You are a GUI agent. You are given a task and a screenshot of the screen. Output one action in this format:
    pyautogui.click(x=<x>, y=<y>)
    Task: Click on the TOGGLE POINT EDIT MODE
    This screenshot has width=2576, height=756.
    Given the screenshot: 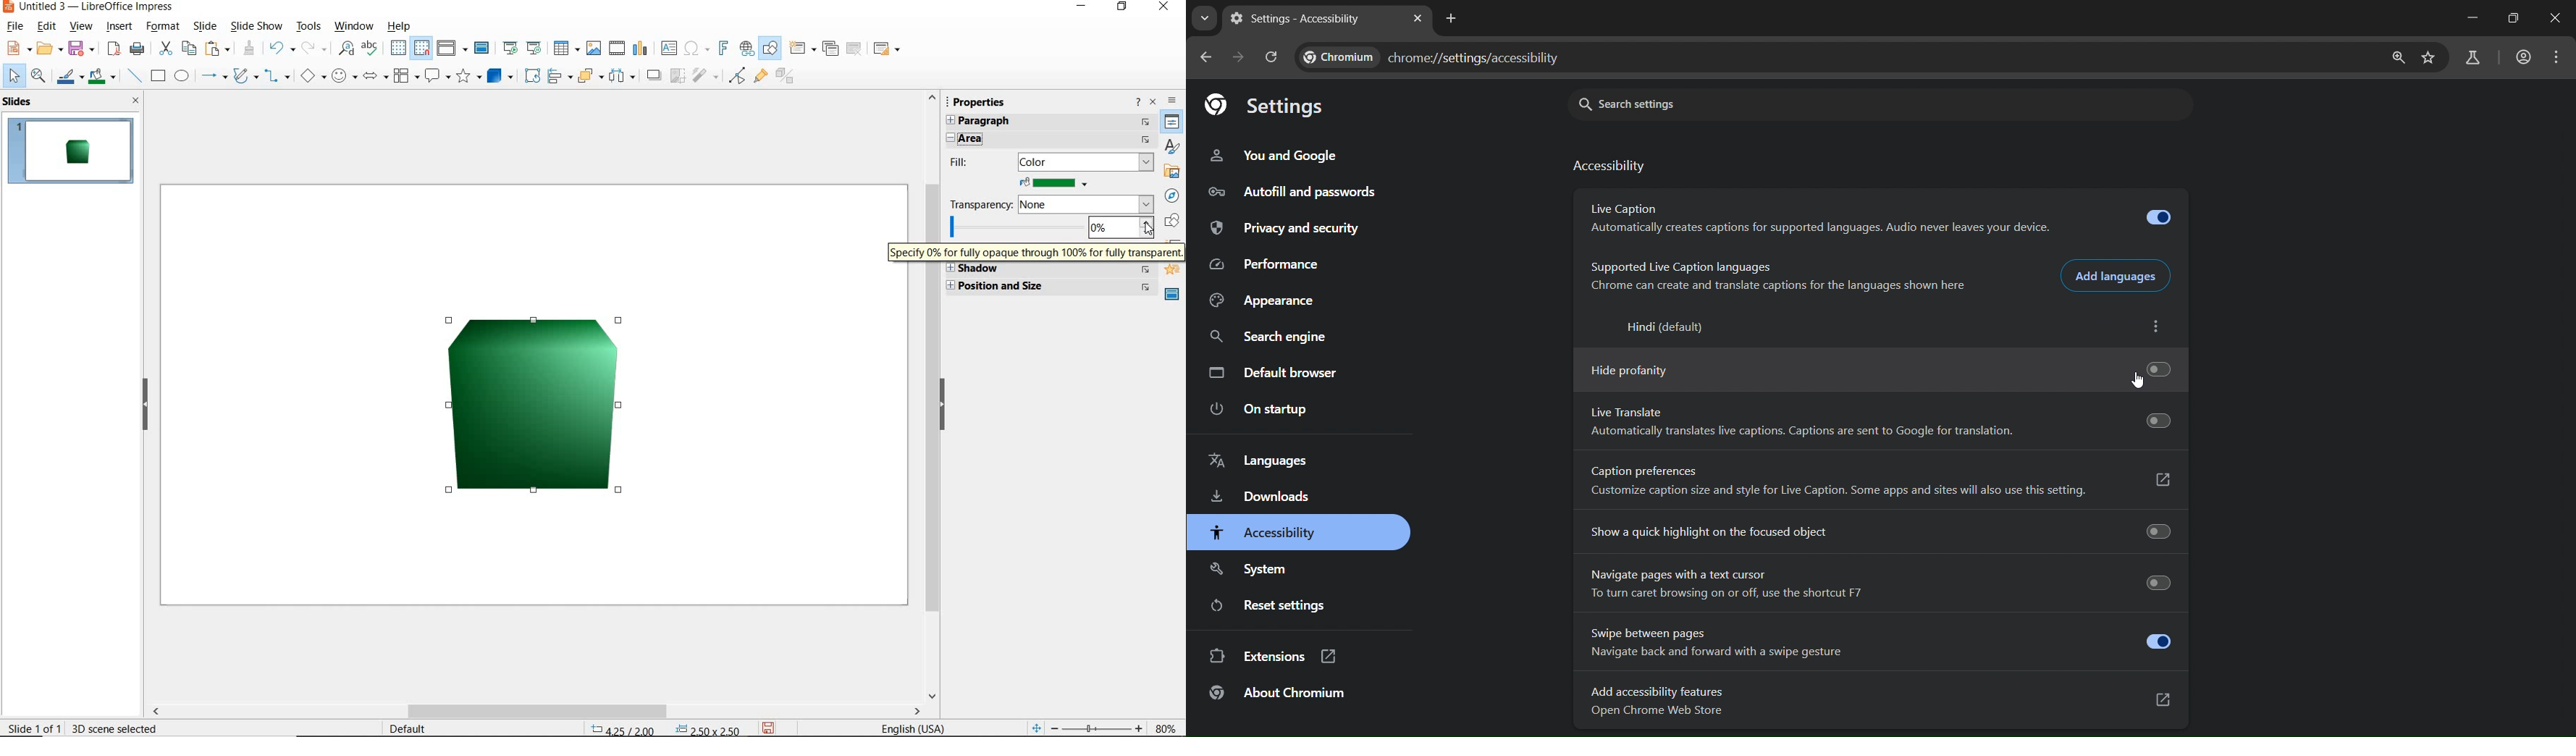 What is the action you would take?
    pyautogui.click(x=736, y=76)
    